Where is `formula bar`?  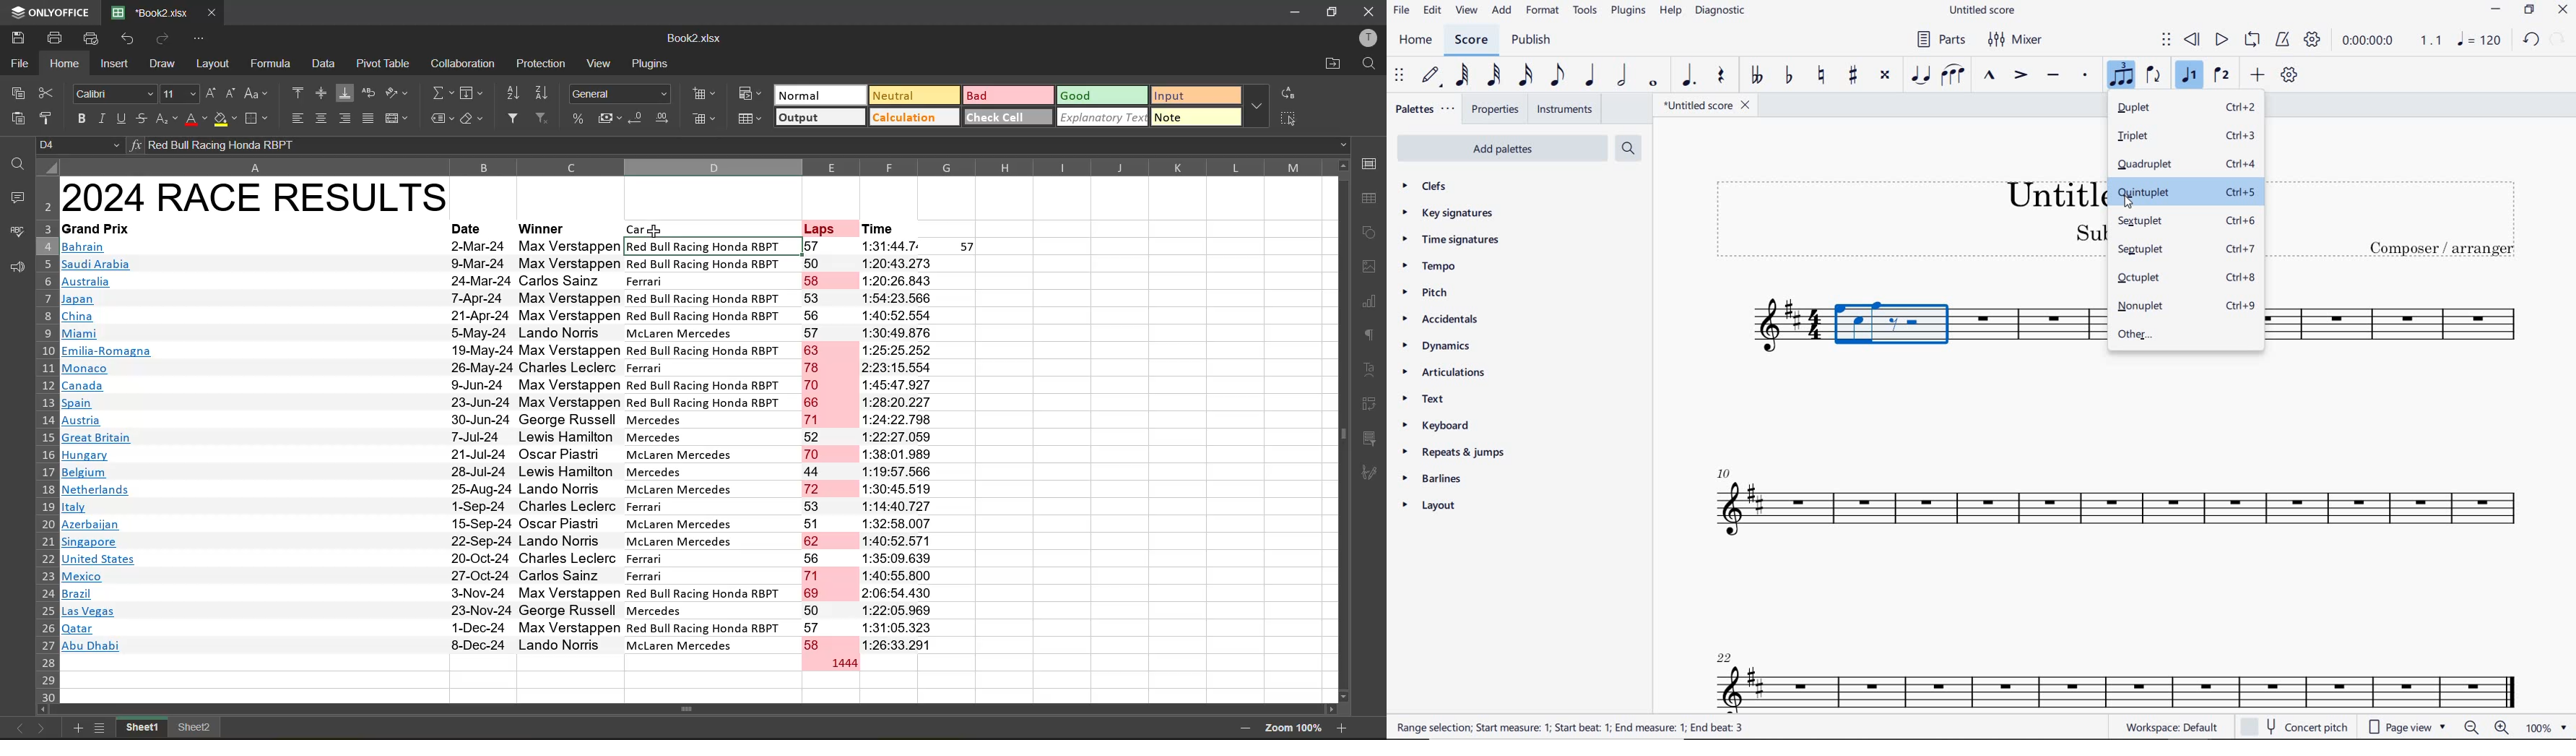 formula bar is located at coordinates (737, 147).